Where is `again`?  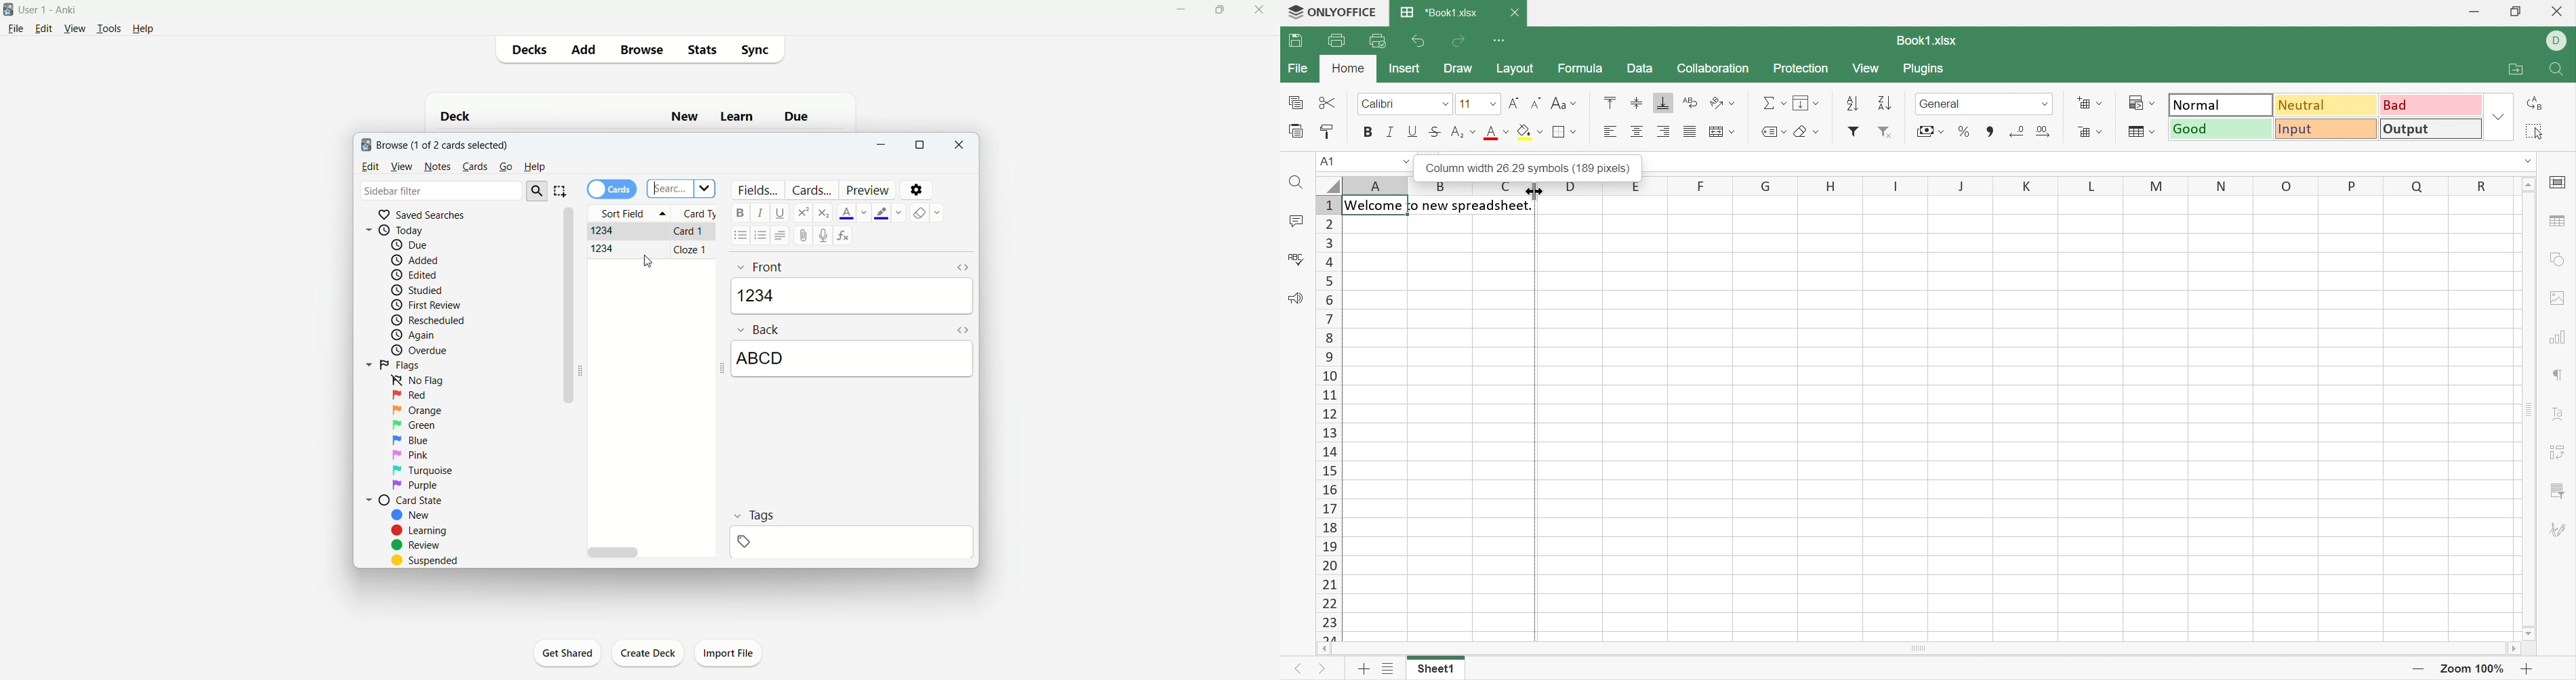 again is located at coordinates (413, 335).